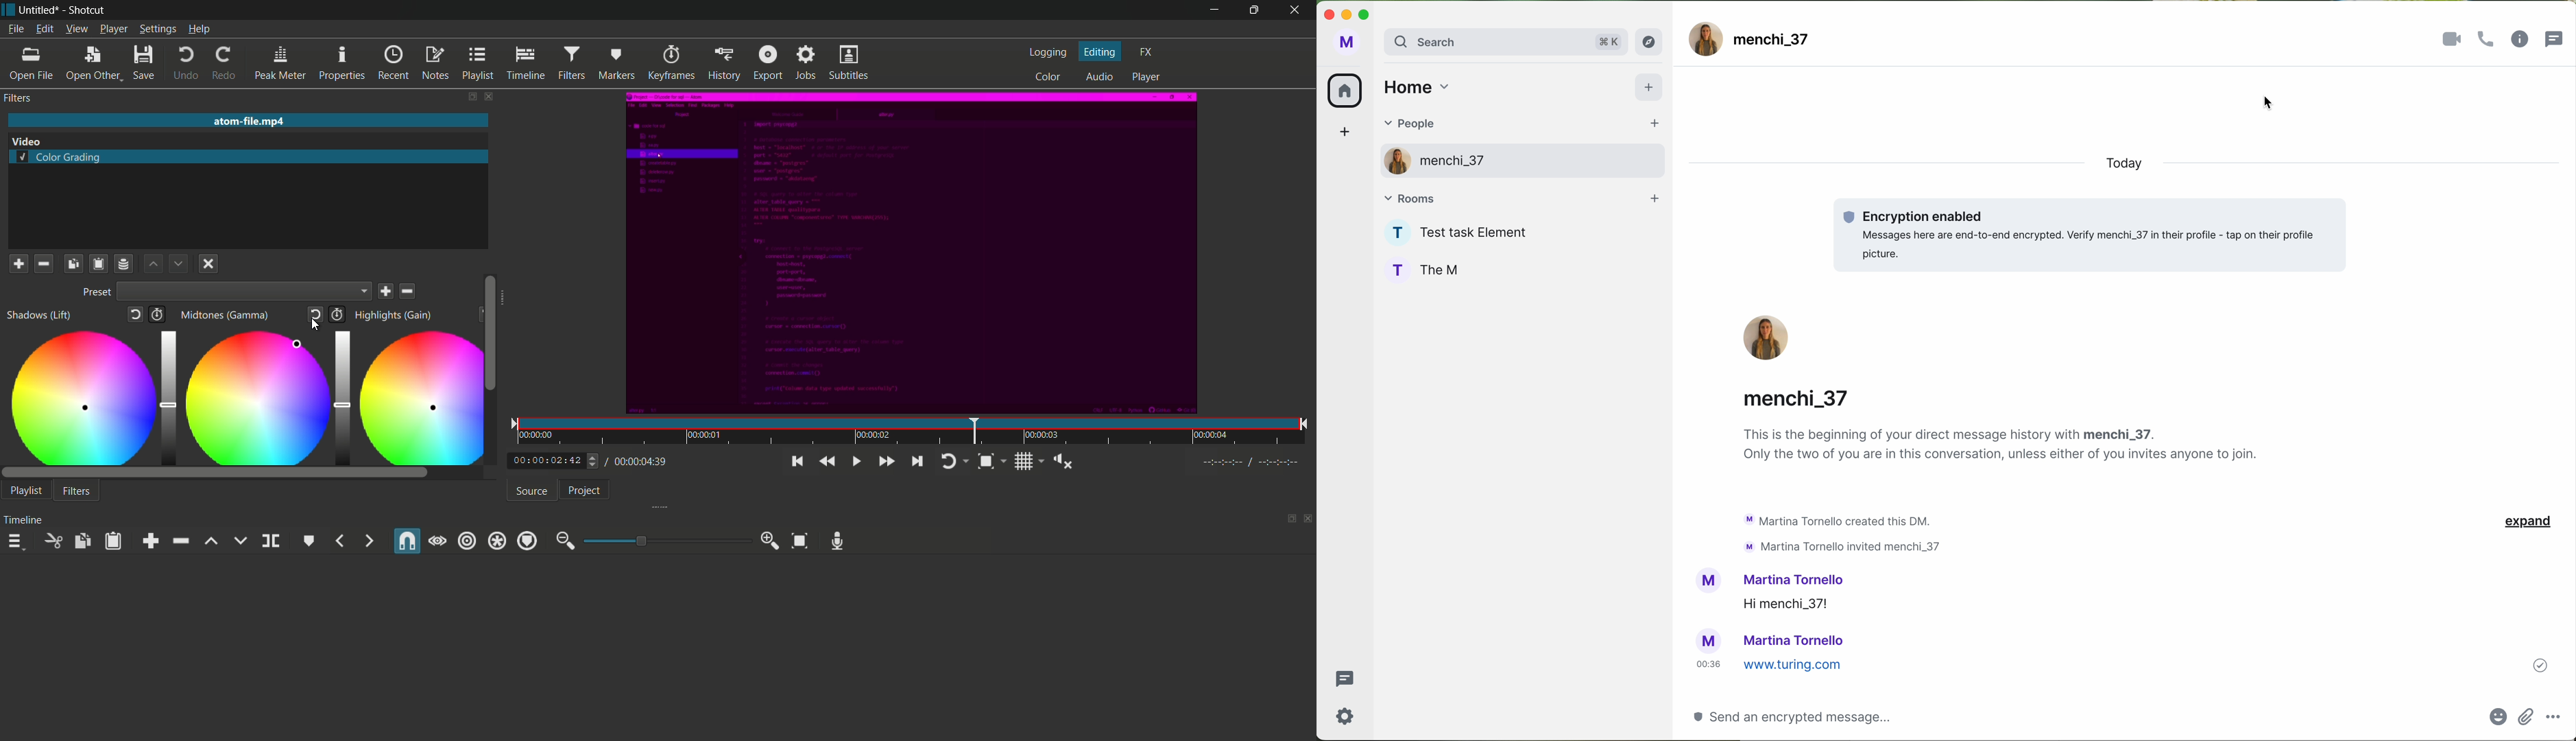  Describe the element at coordinates (991, 460) in the screenshot. I see `zoom timeline to fit` at that location.